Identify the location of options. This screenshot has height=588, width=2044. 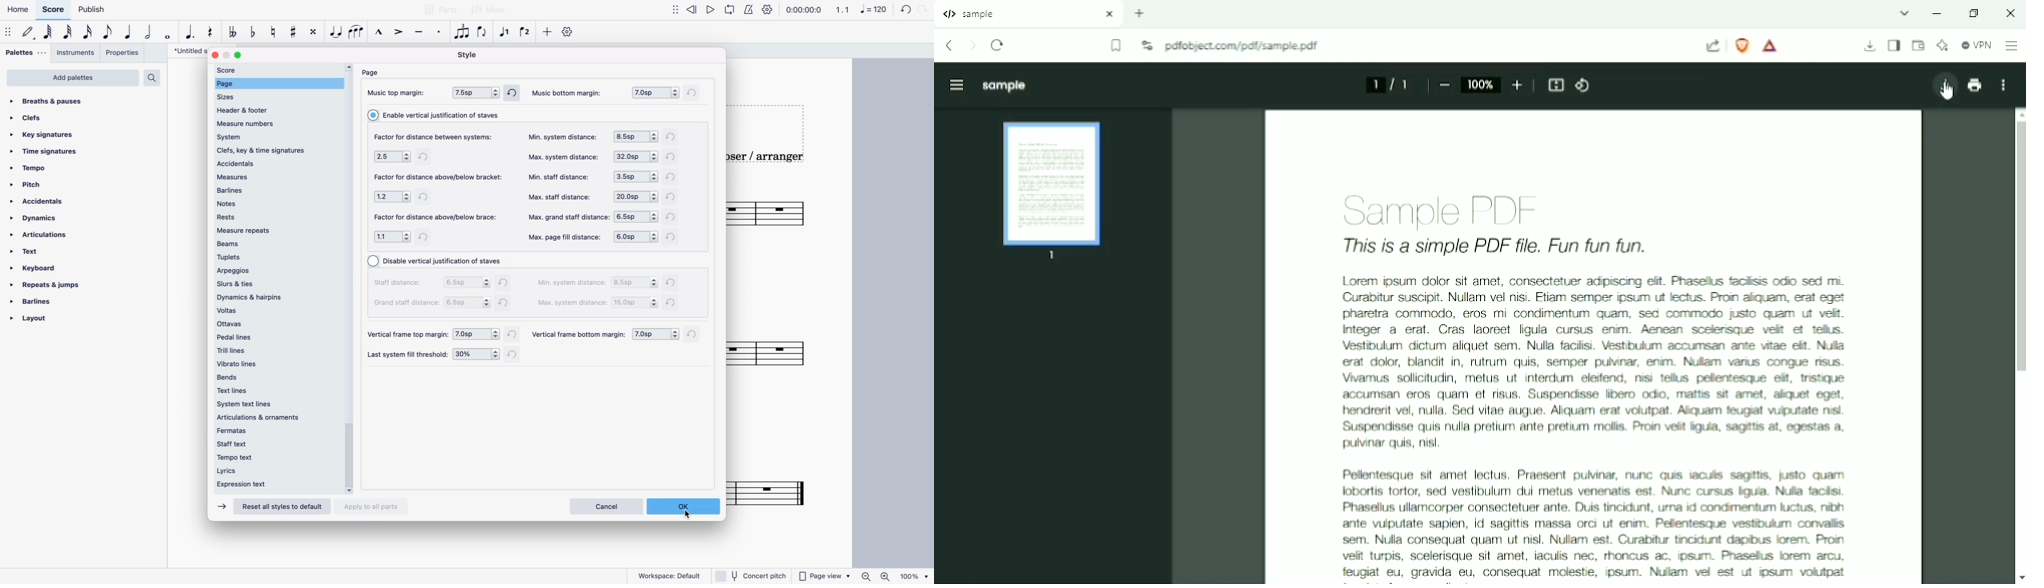
(467, 303).